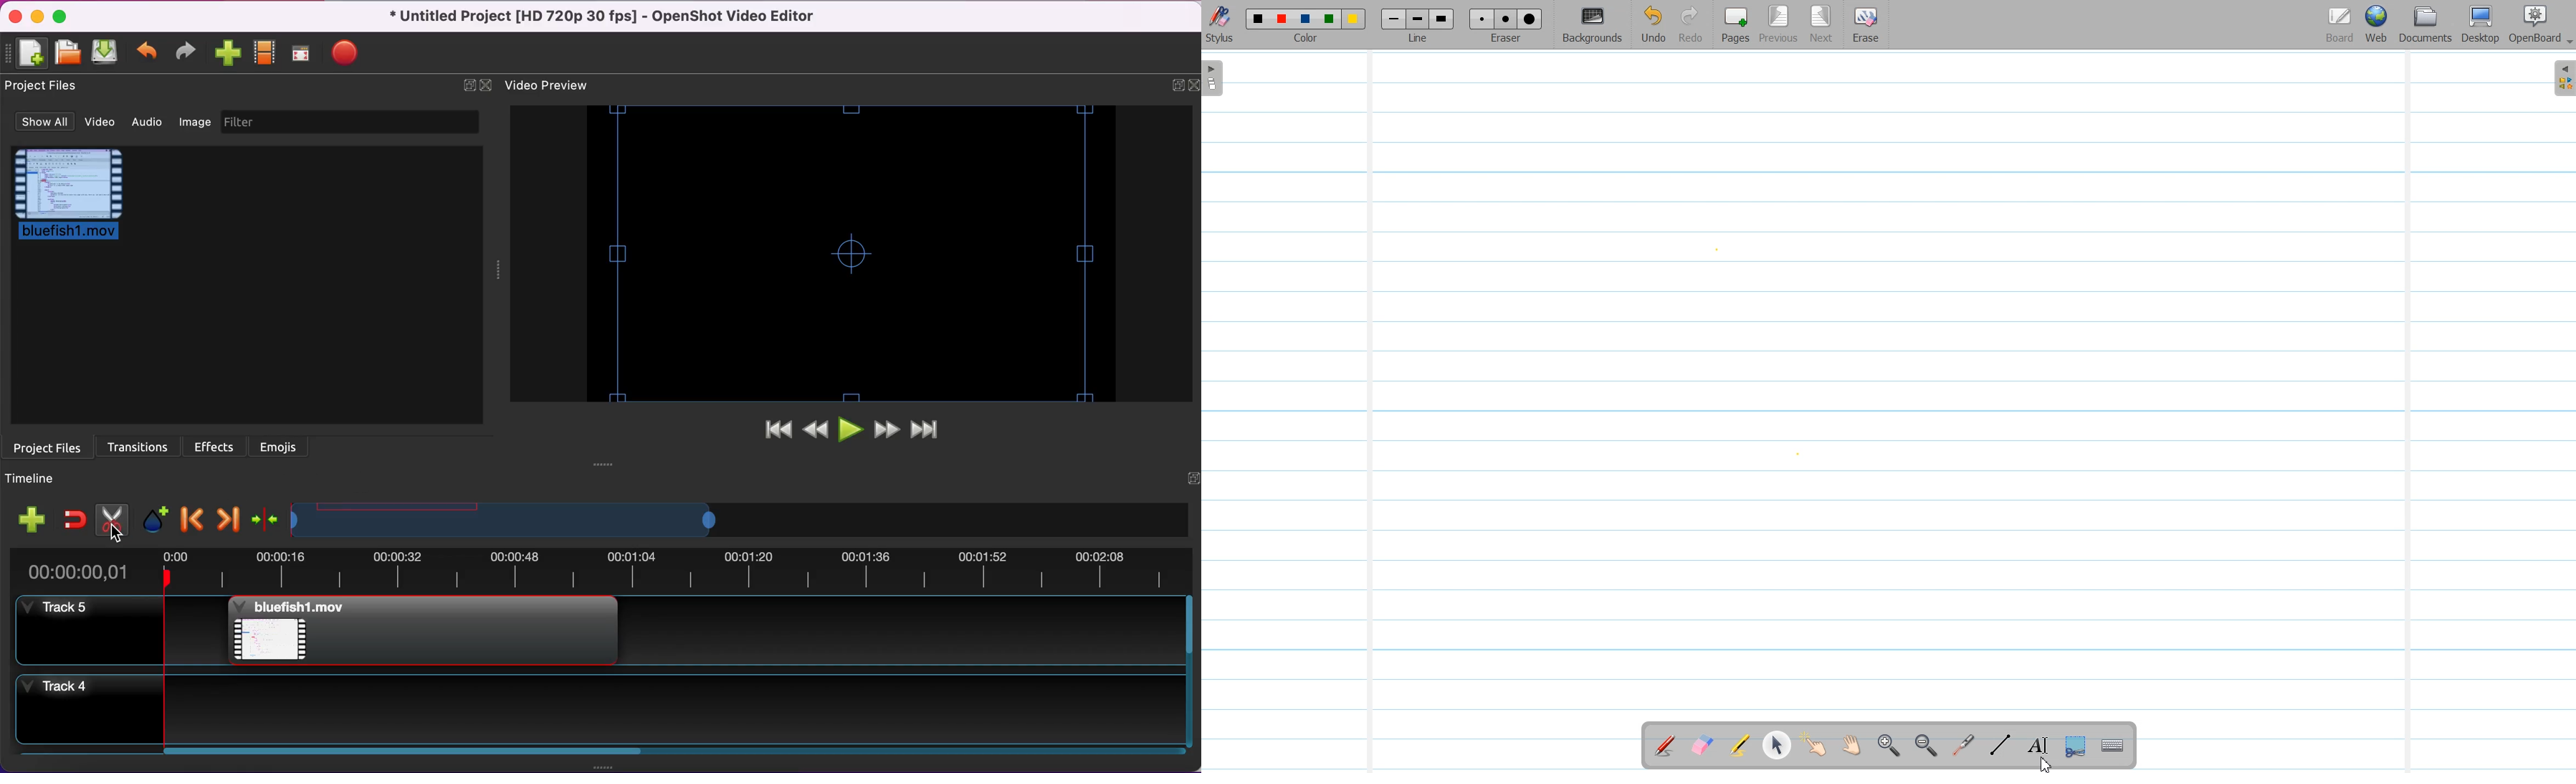 This screenshot has height=784, width=2576. What do you see at coordinates (554, 86) in the screenshot?
I see `video preview` at bounding box center [554, 86].